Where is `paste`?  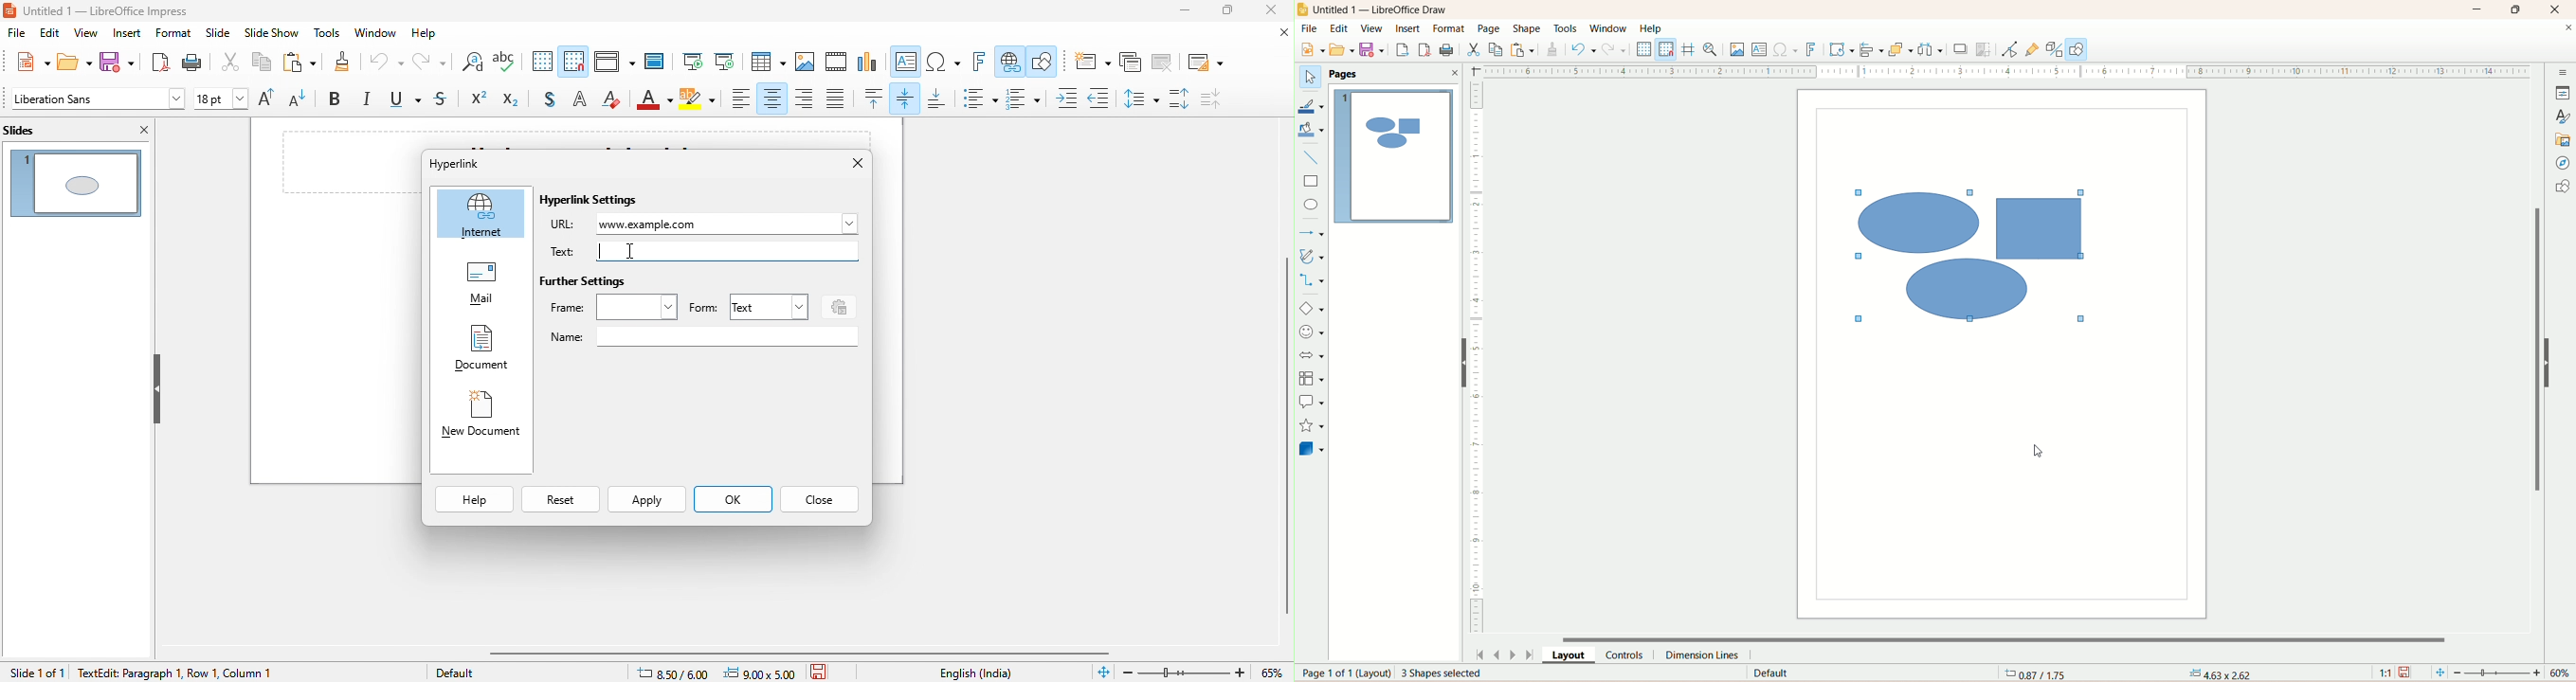 paste is located at coordinates (1522, 48).